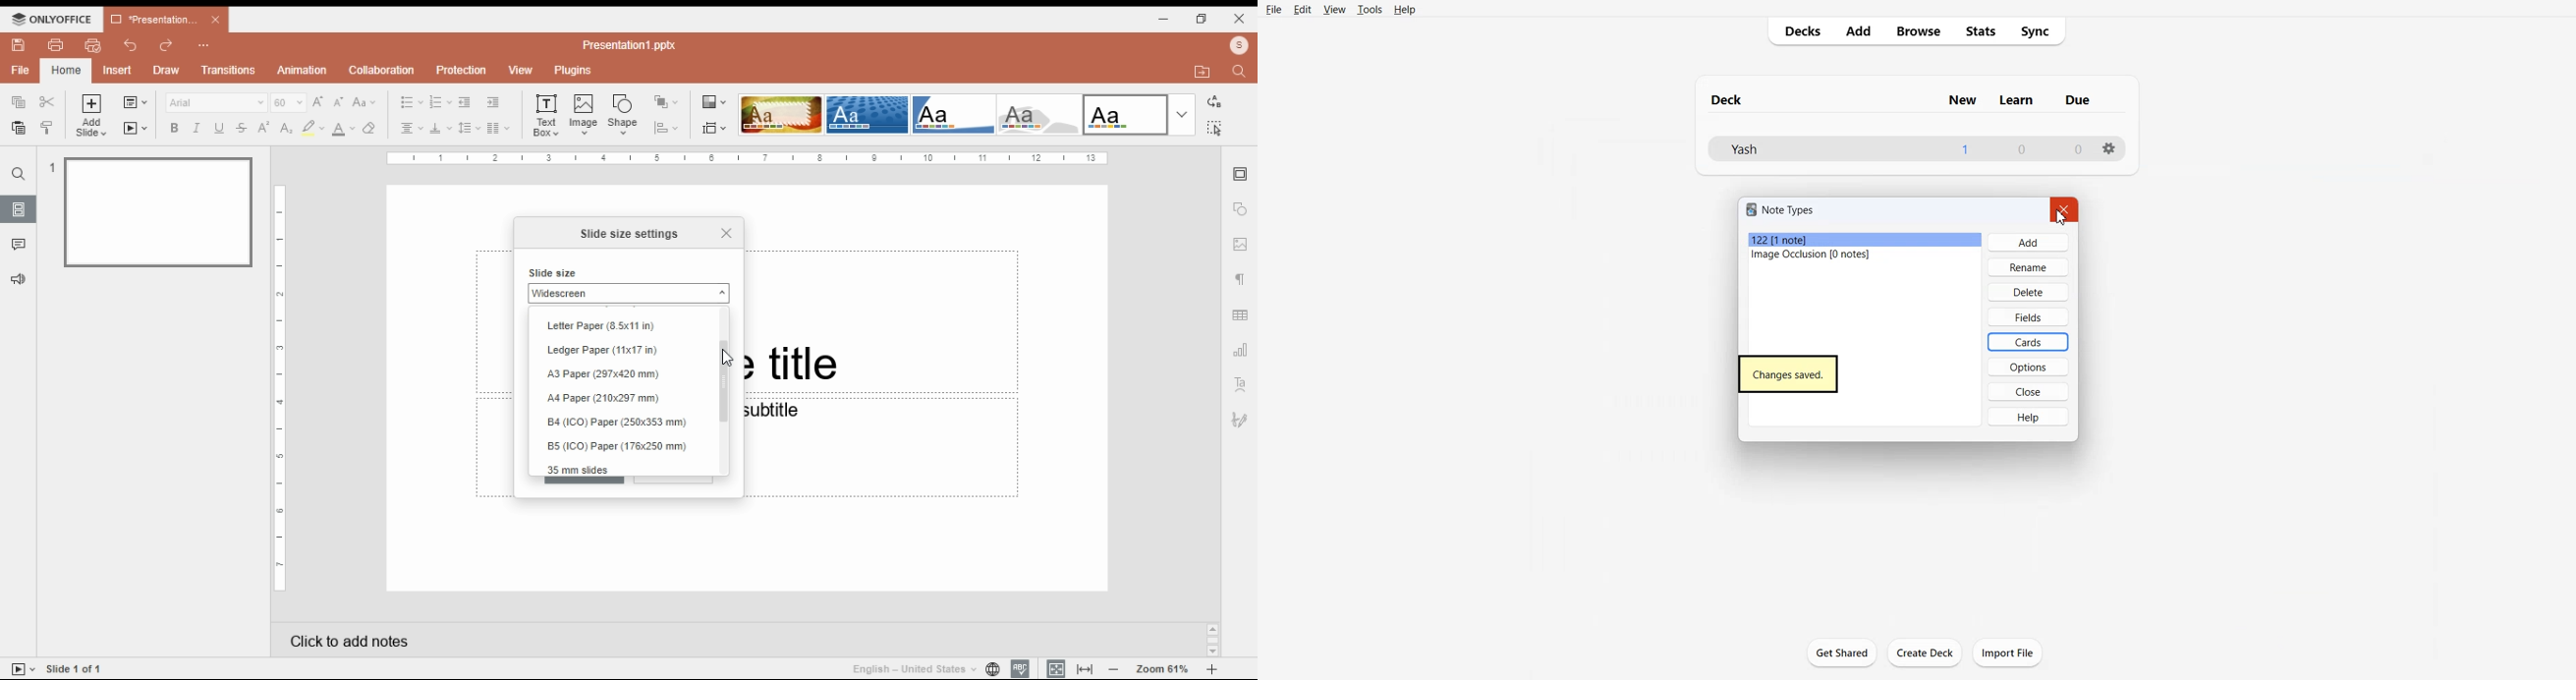 This screenshot has height=700, width=2576. I want to click on align shape, so click(668, 128).